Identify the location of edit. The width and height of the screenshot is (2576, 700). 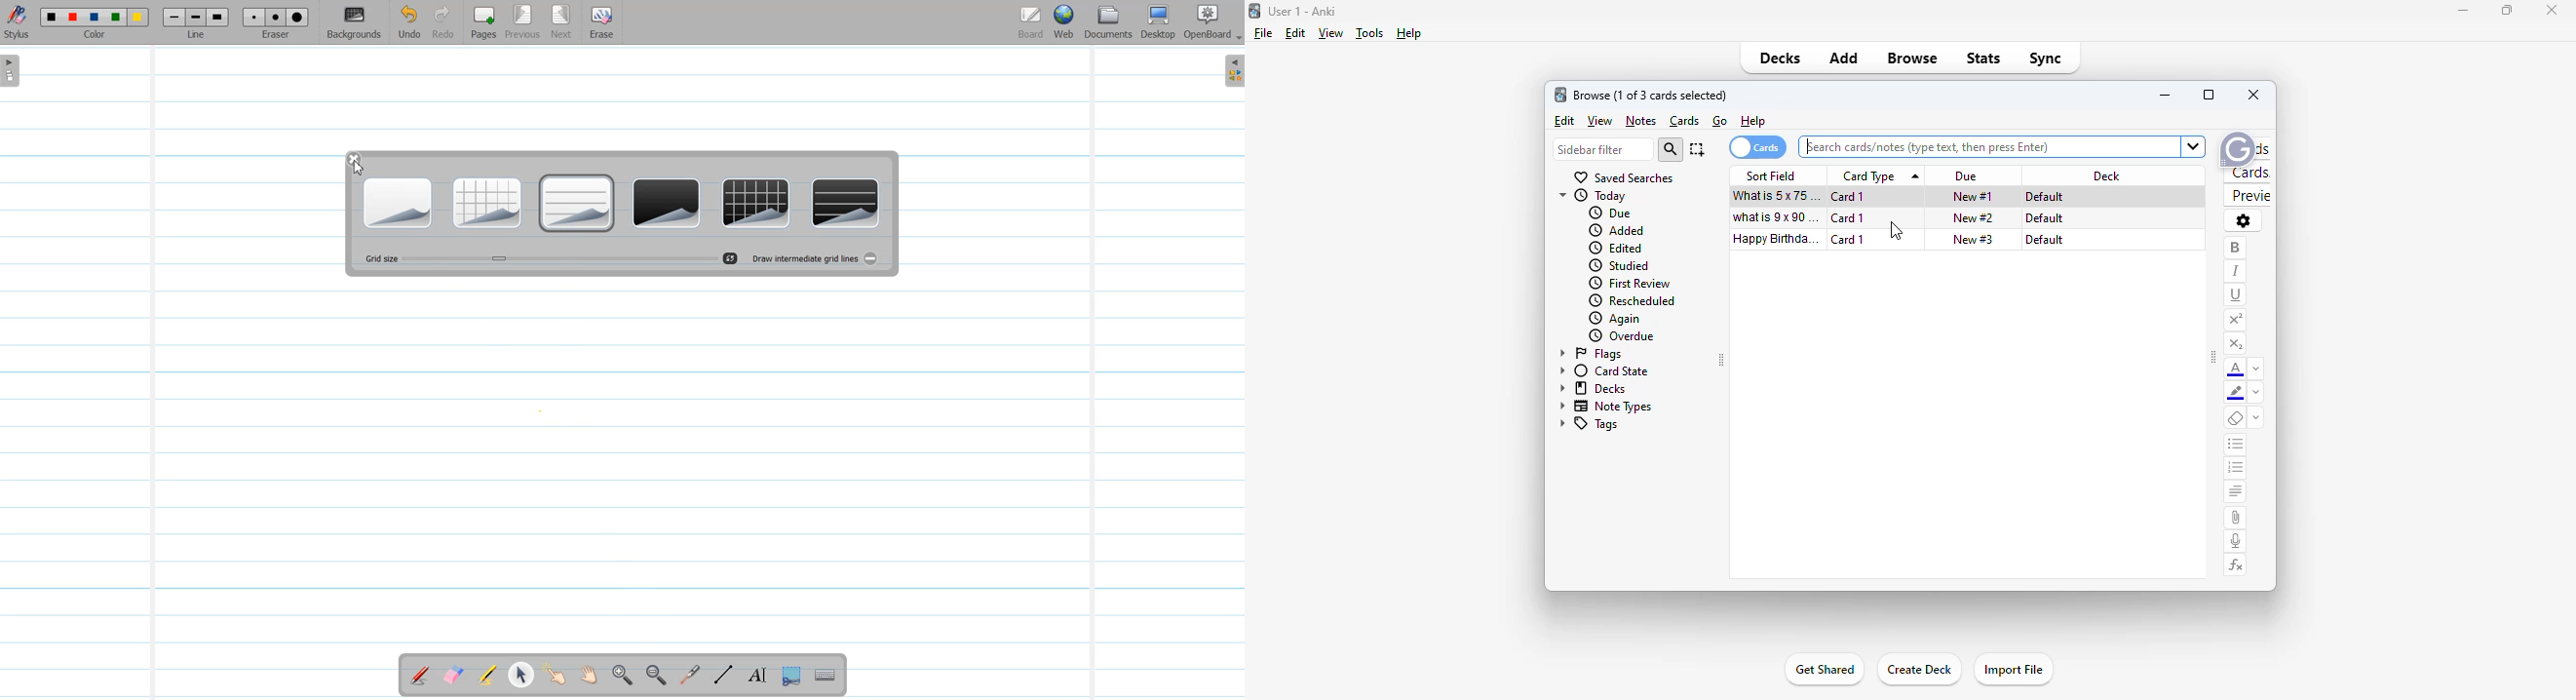
(1296, 33).